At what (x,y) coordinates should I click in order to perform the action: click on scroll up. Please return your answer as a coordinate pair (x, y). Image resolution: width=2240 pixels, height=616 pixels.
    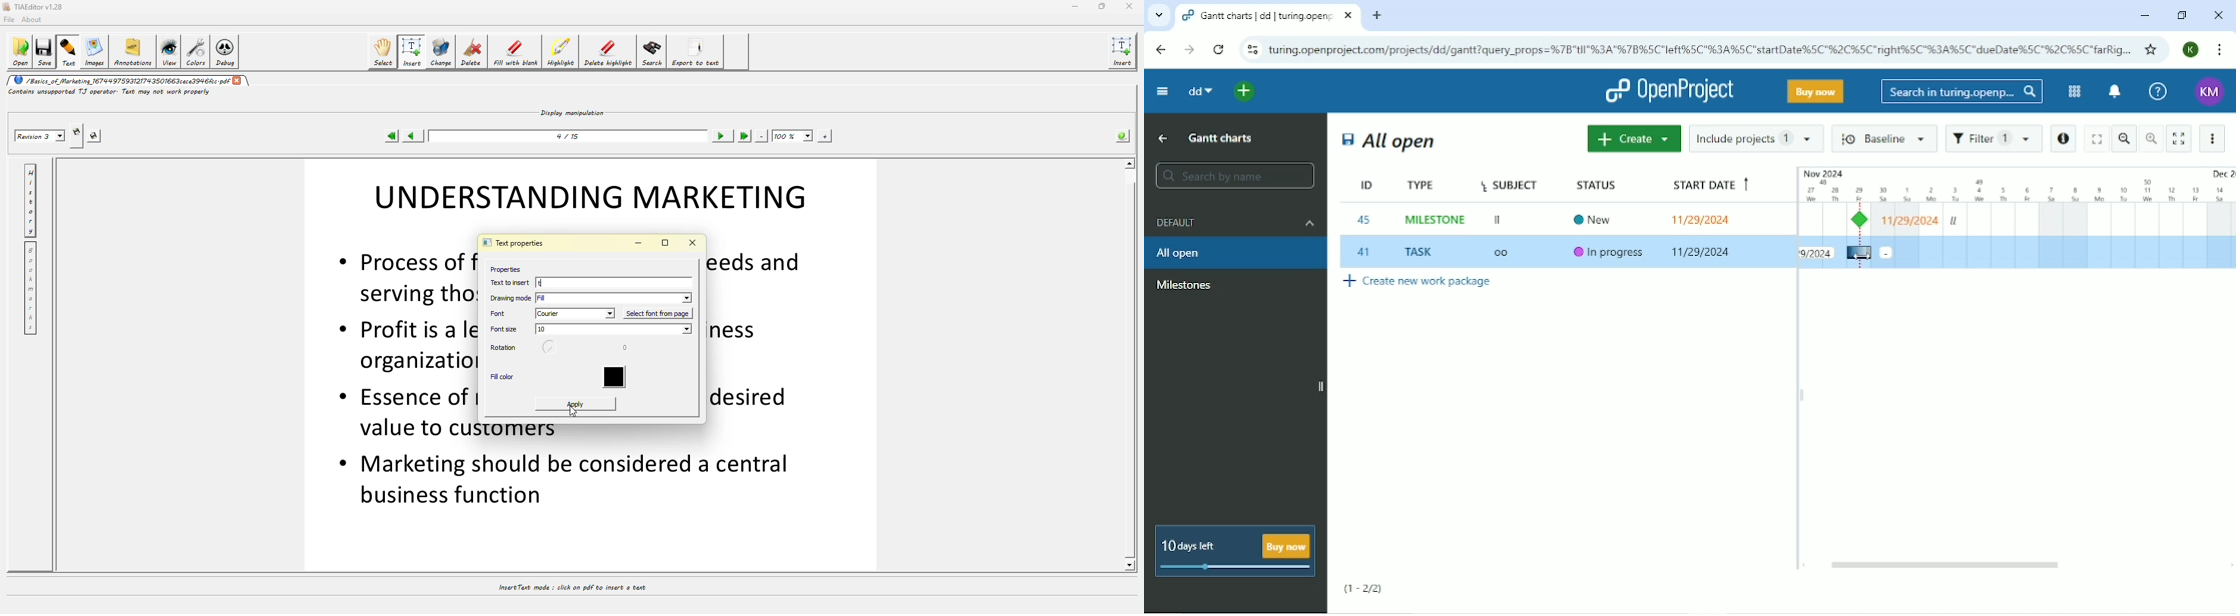
    Looking at the image, I should click on (1130, 162).